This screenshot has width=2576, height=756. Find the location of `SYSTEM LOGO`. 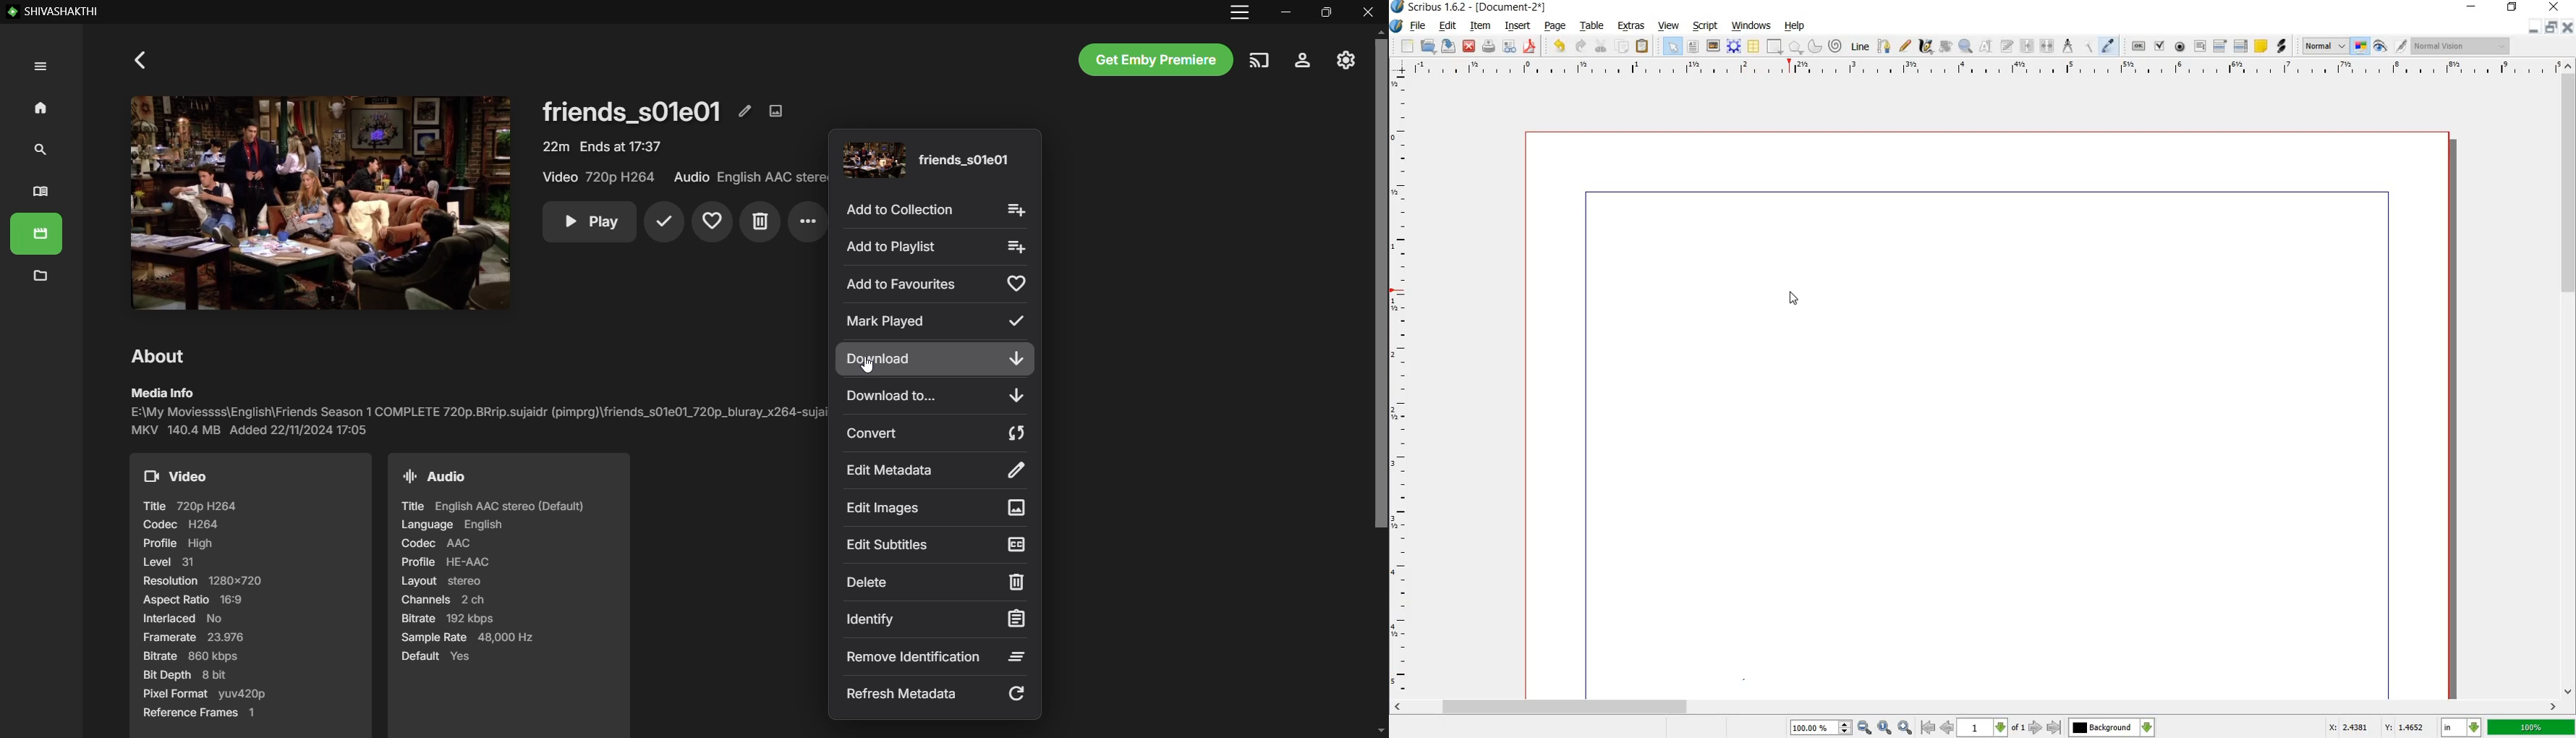

SYSTEM LOGO is located at coordinates (1397, 25).